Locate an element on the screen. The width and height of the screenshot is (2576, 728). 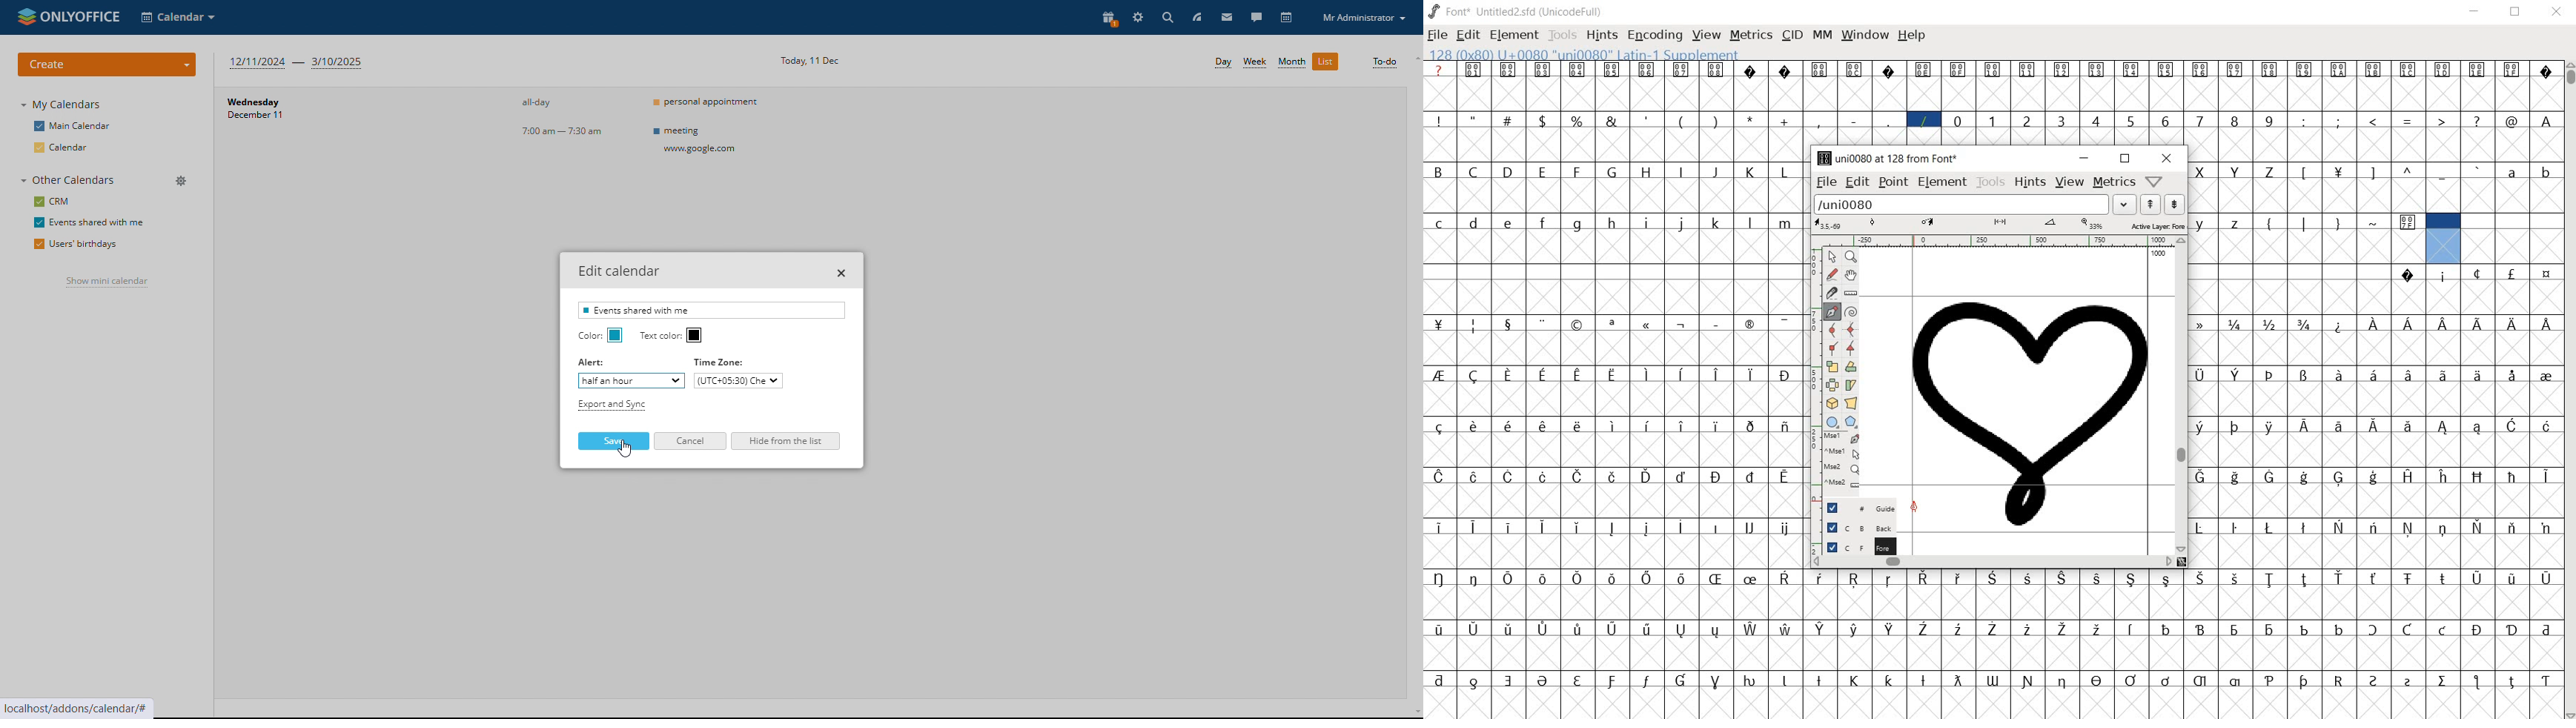
glyph is located at coordinates (1716, 477).